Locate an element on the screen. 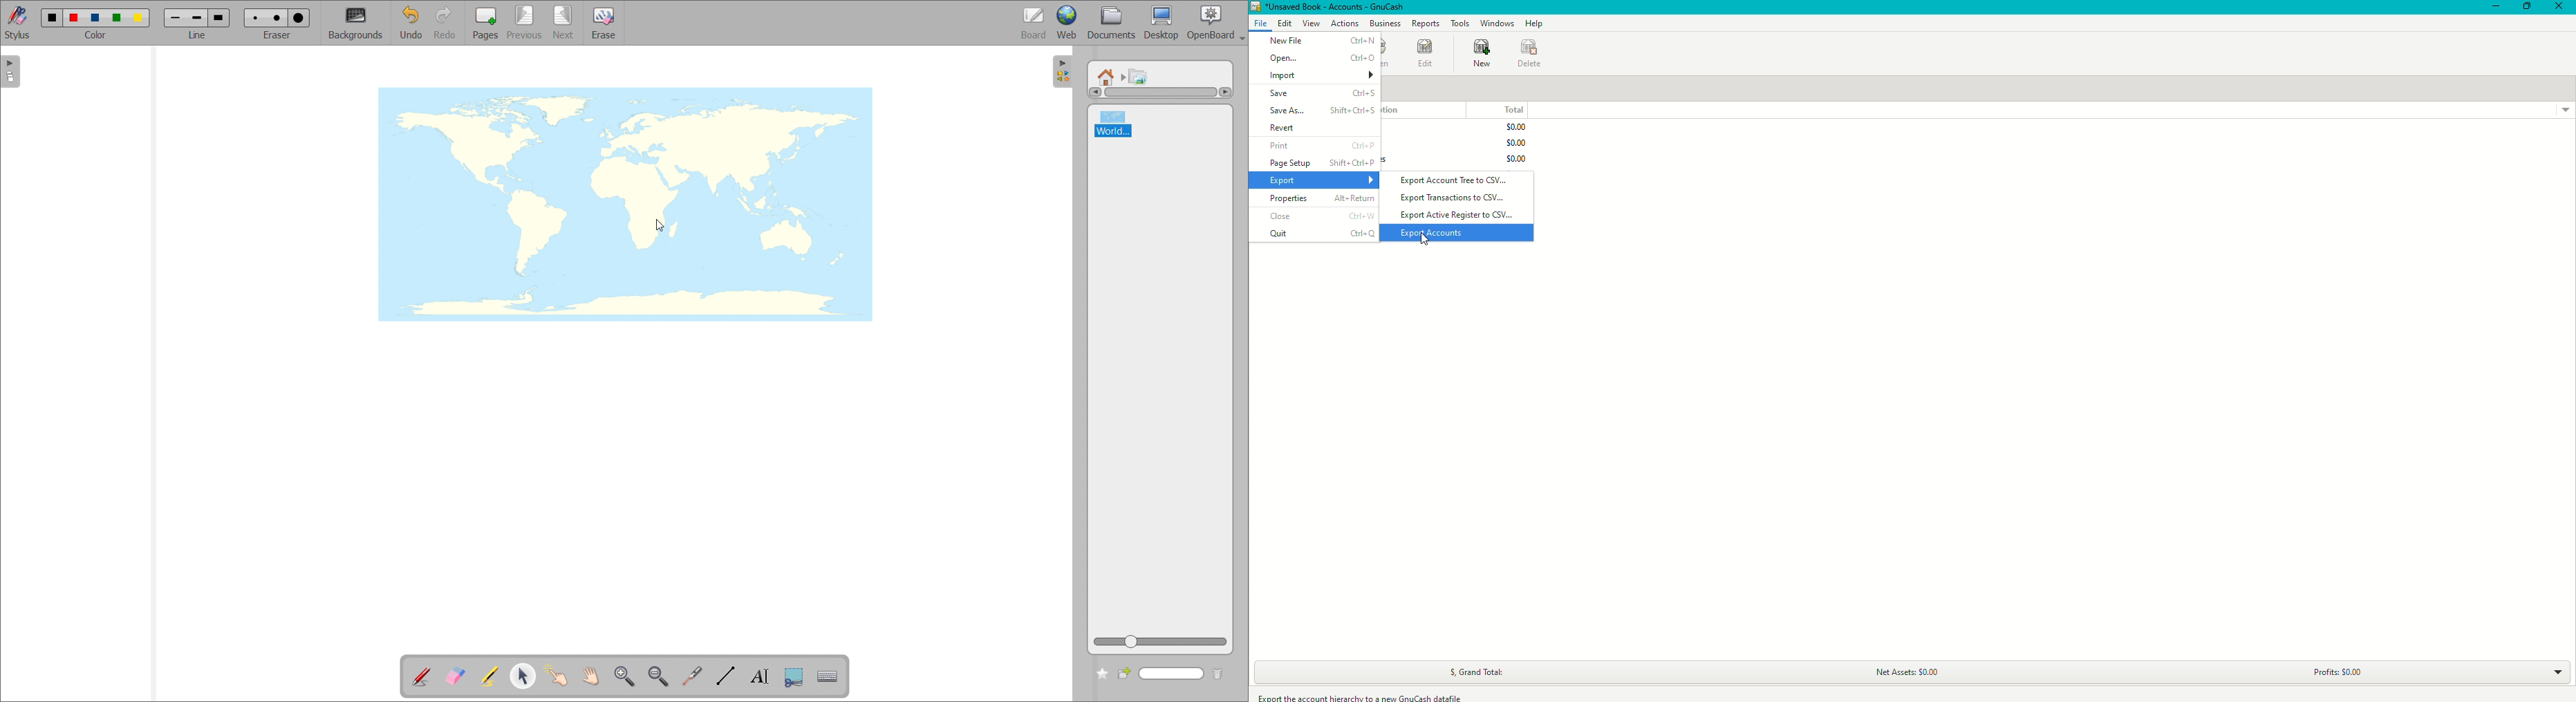 Image resolution: width=2576 pixels, height=728 pixels. openboard settings is located at coordinates (1216, 23).